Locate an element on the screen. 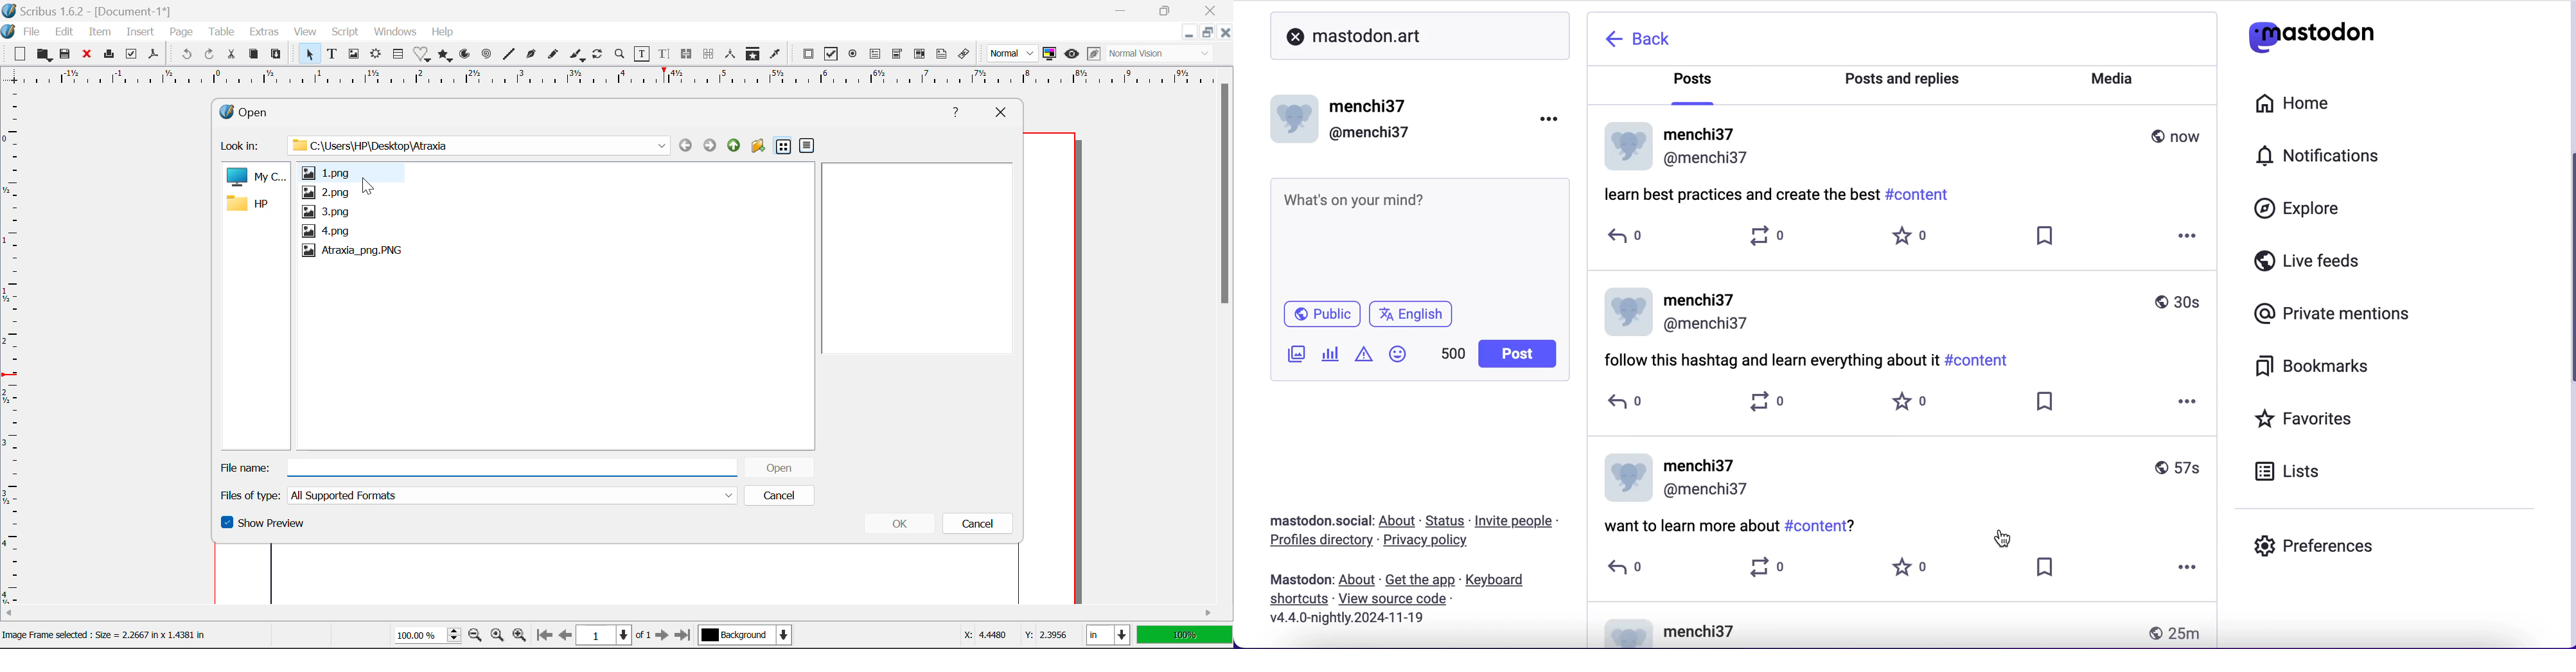  Minimize is located at coordinates (1209, 34).